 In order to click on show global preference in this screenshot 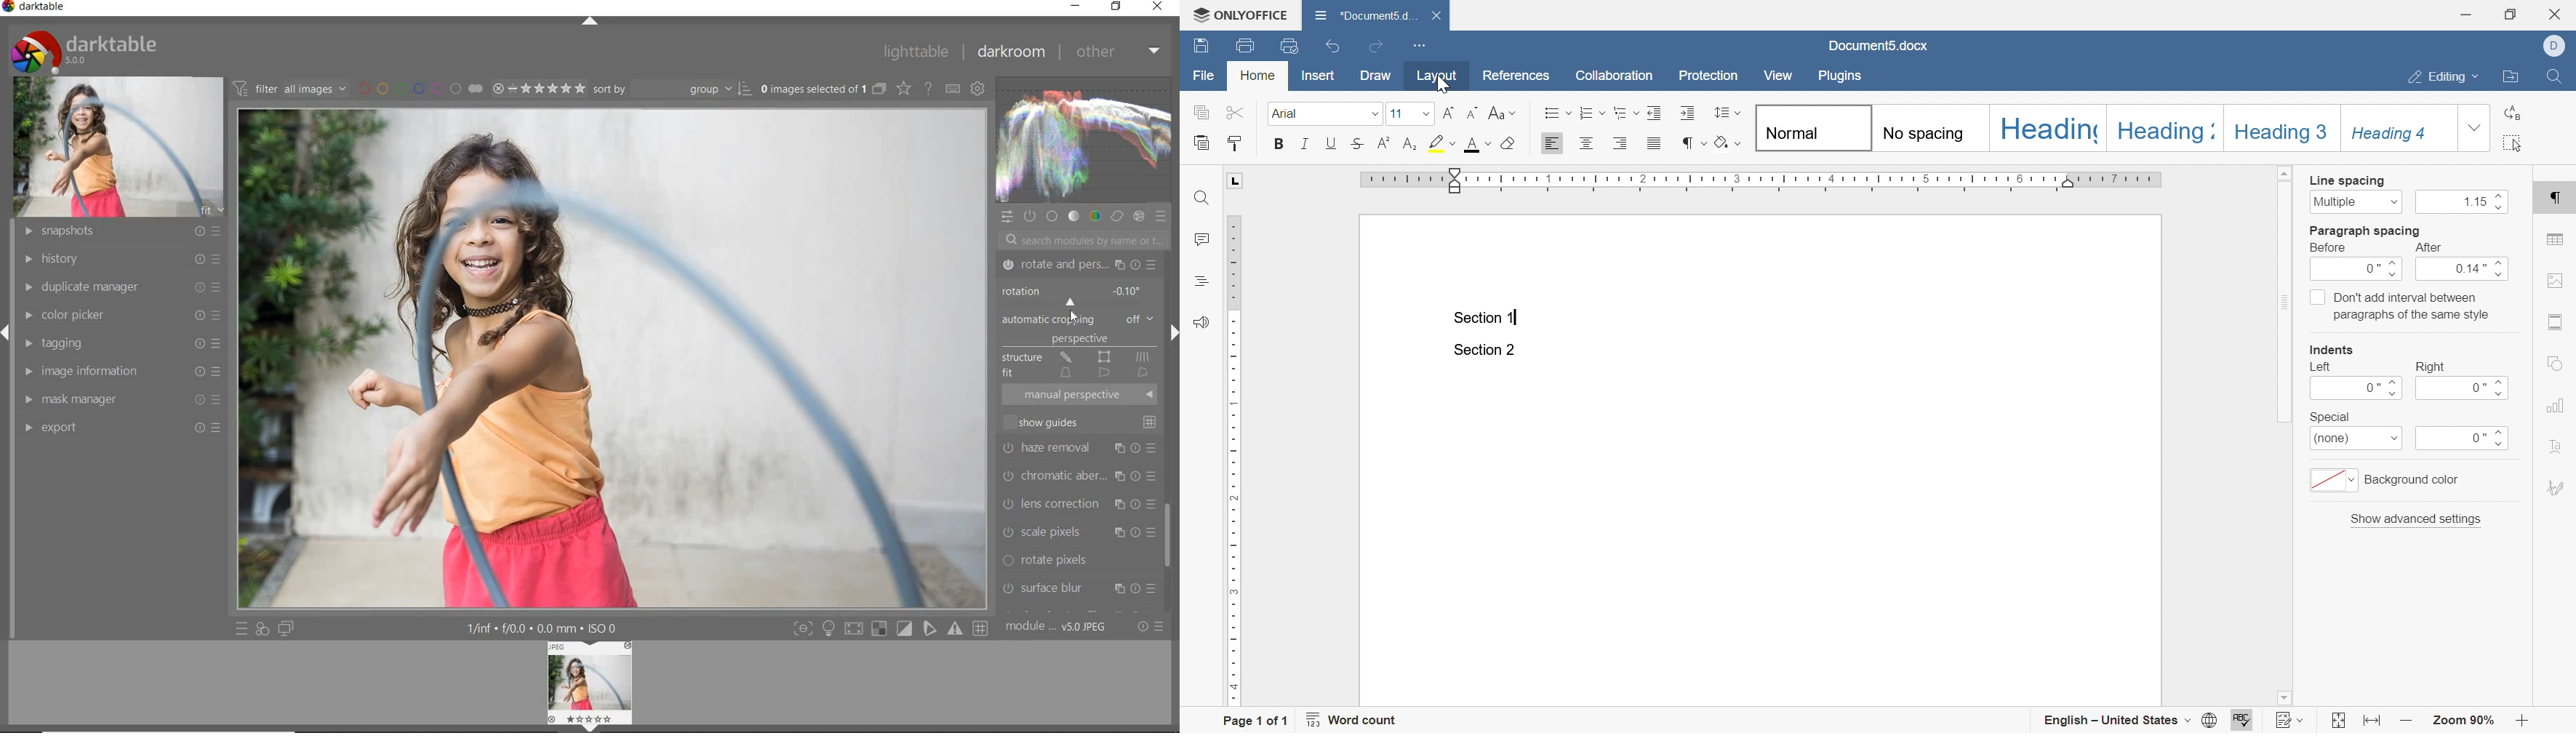, I will do `click(976, 86)`.